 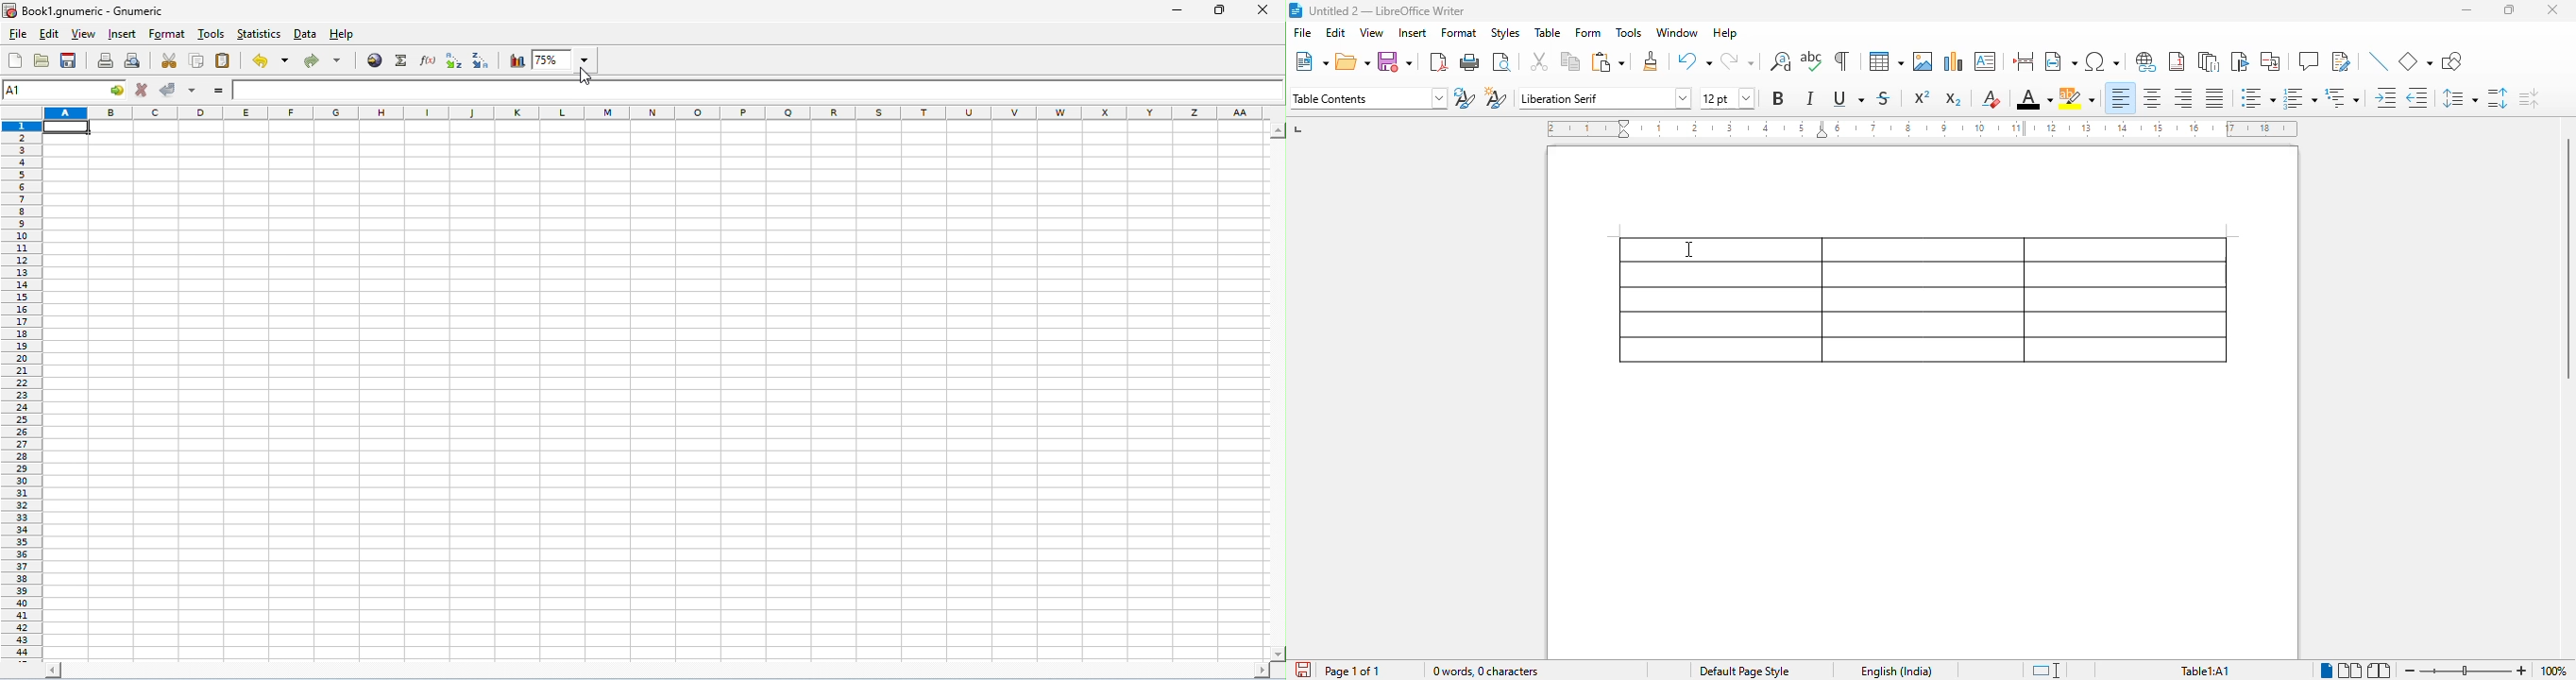 I want to click on maximize, so click(x=2509, y=9).